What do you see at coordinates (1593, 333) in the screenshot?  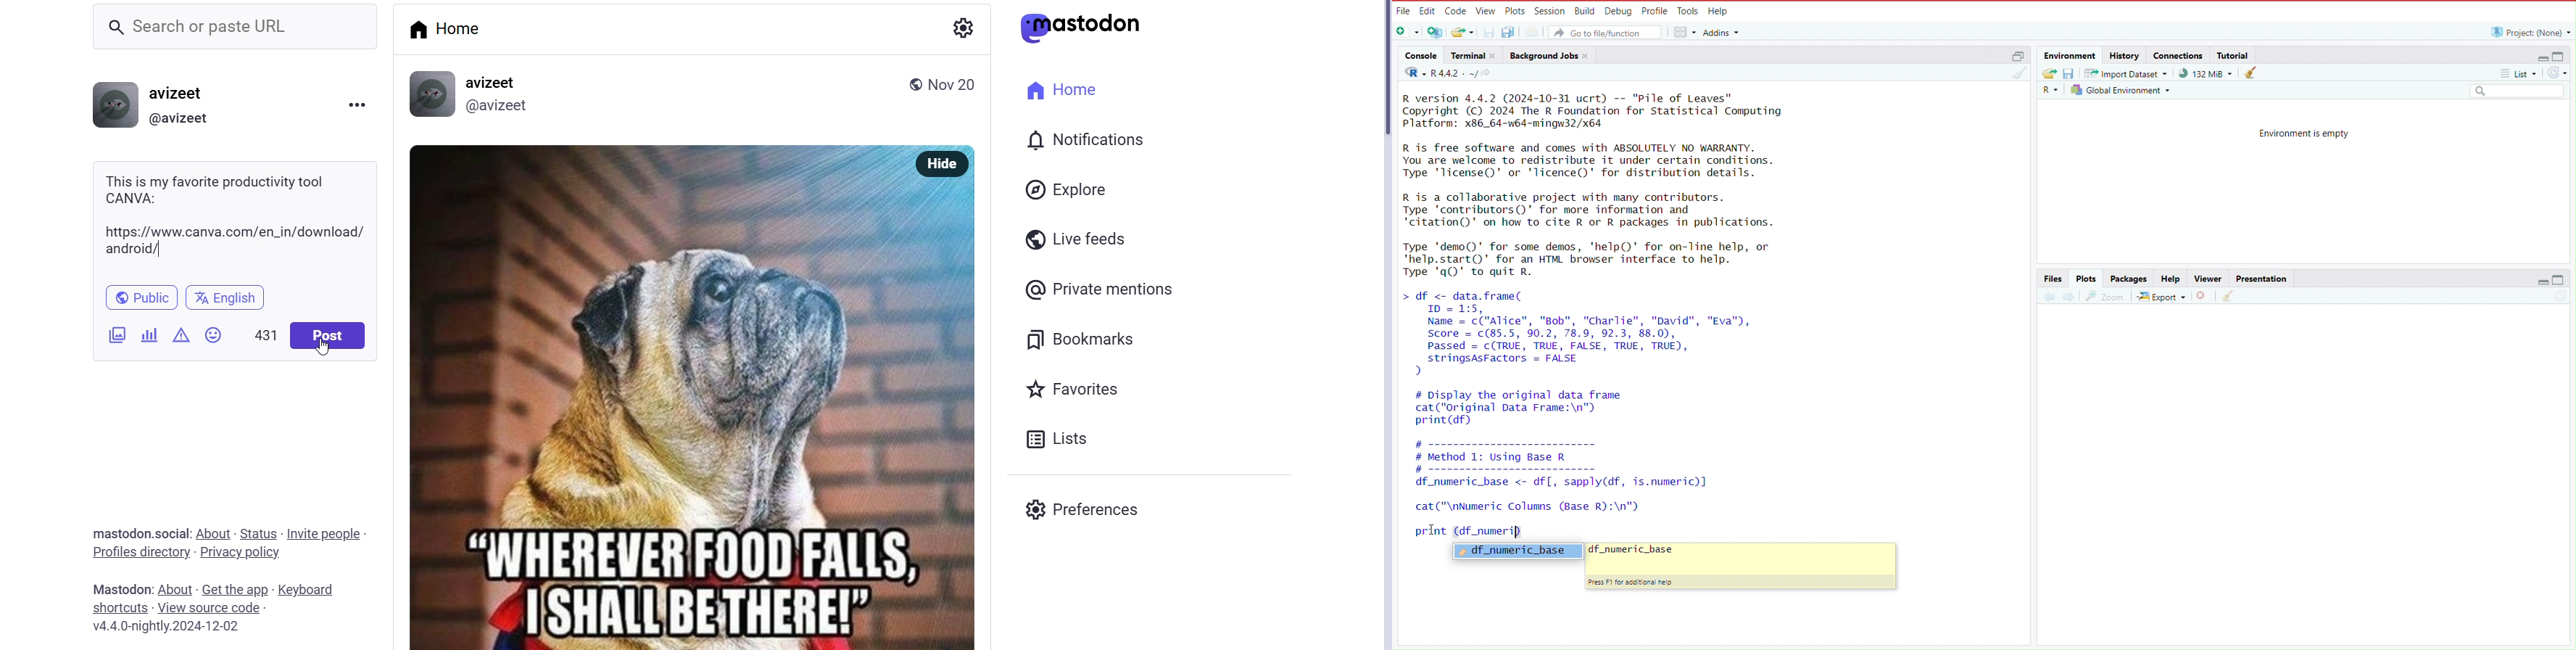 I see `df <- data.frame(
ID = 1:5,
Name = c("Alice", "Bob", "Charlie", "David", "Eva"),
Score = c(85.5, 90.2, 78.9, 92.3, 88.0),
Passed = c(TRUE, TRUE, FALSE, TRUE, TRUE),
stringsAsFactors = FALSE

)` at bounding box center [1593, 333].